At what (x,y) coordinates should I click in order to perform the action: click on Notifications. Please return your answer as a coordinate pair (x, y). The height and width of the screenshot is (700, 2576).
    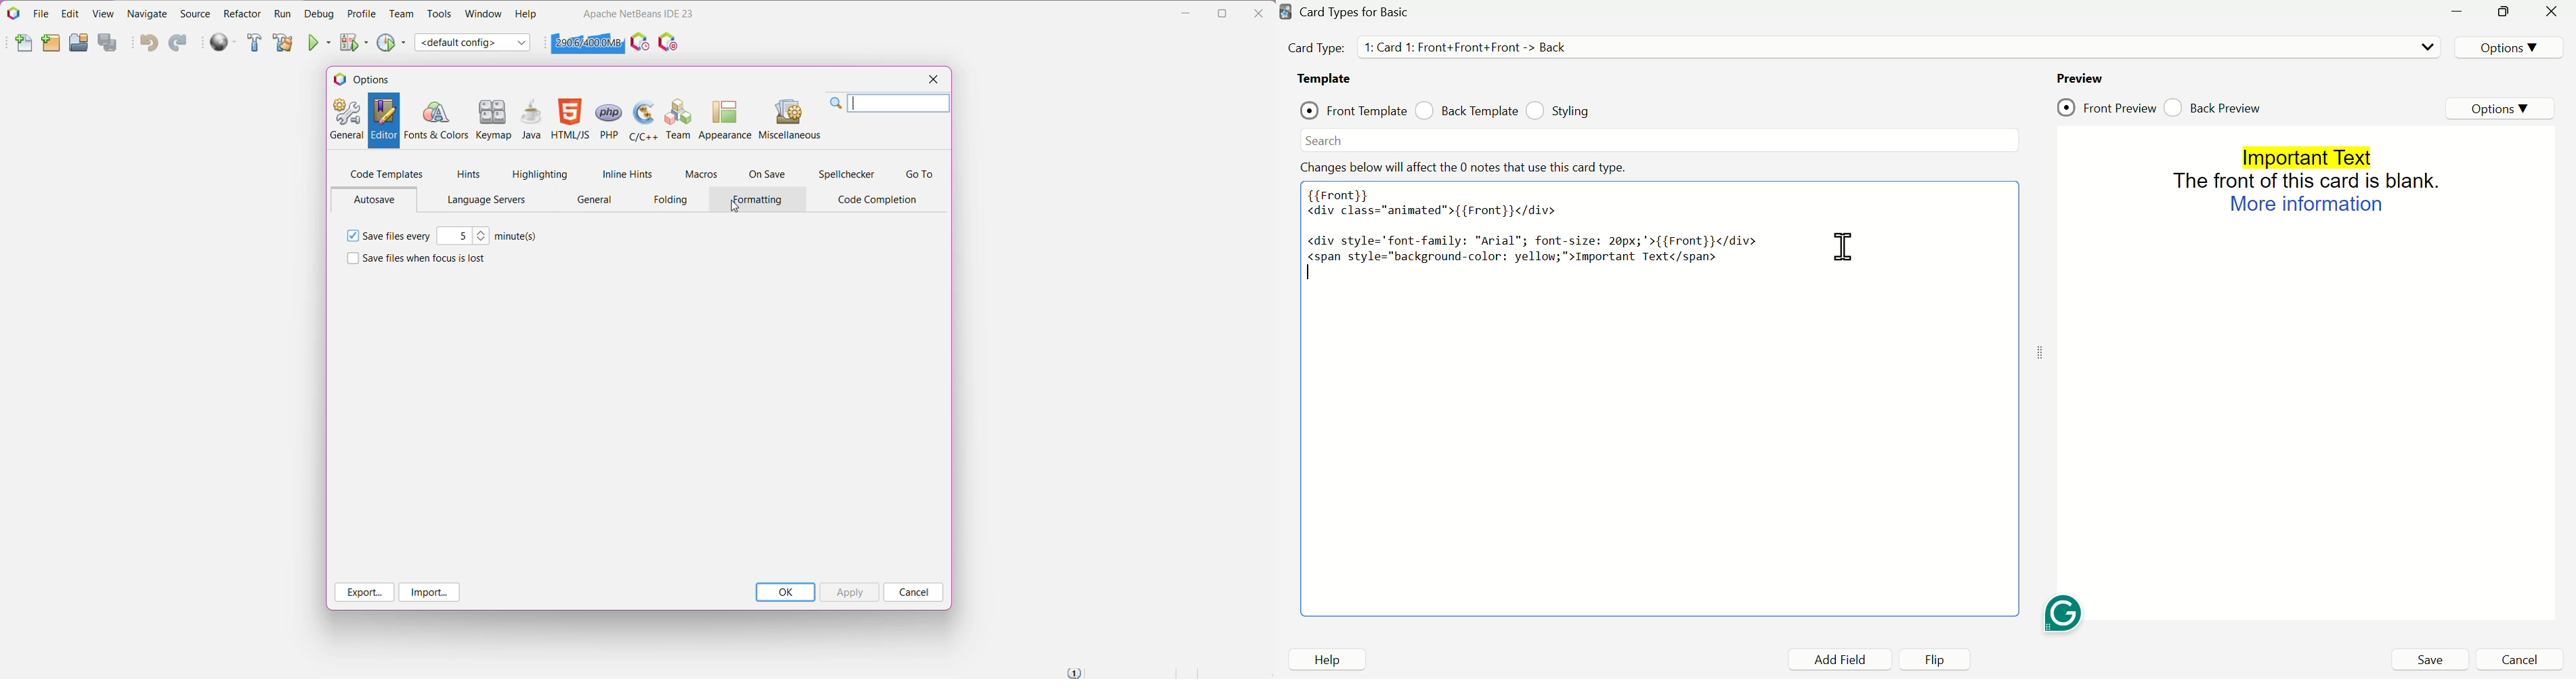
    Looking at the image, I should click on (1074, 672).